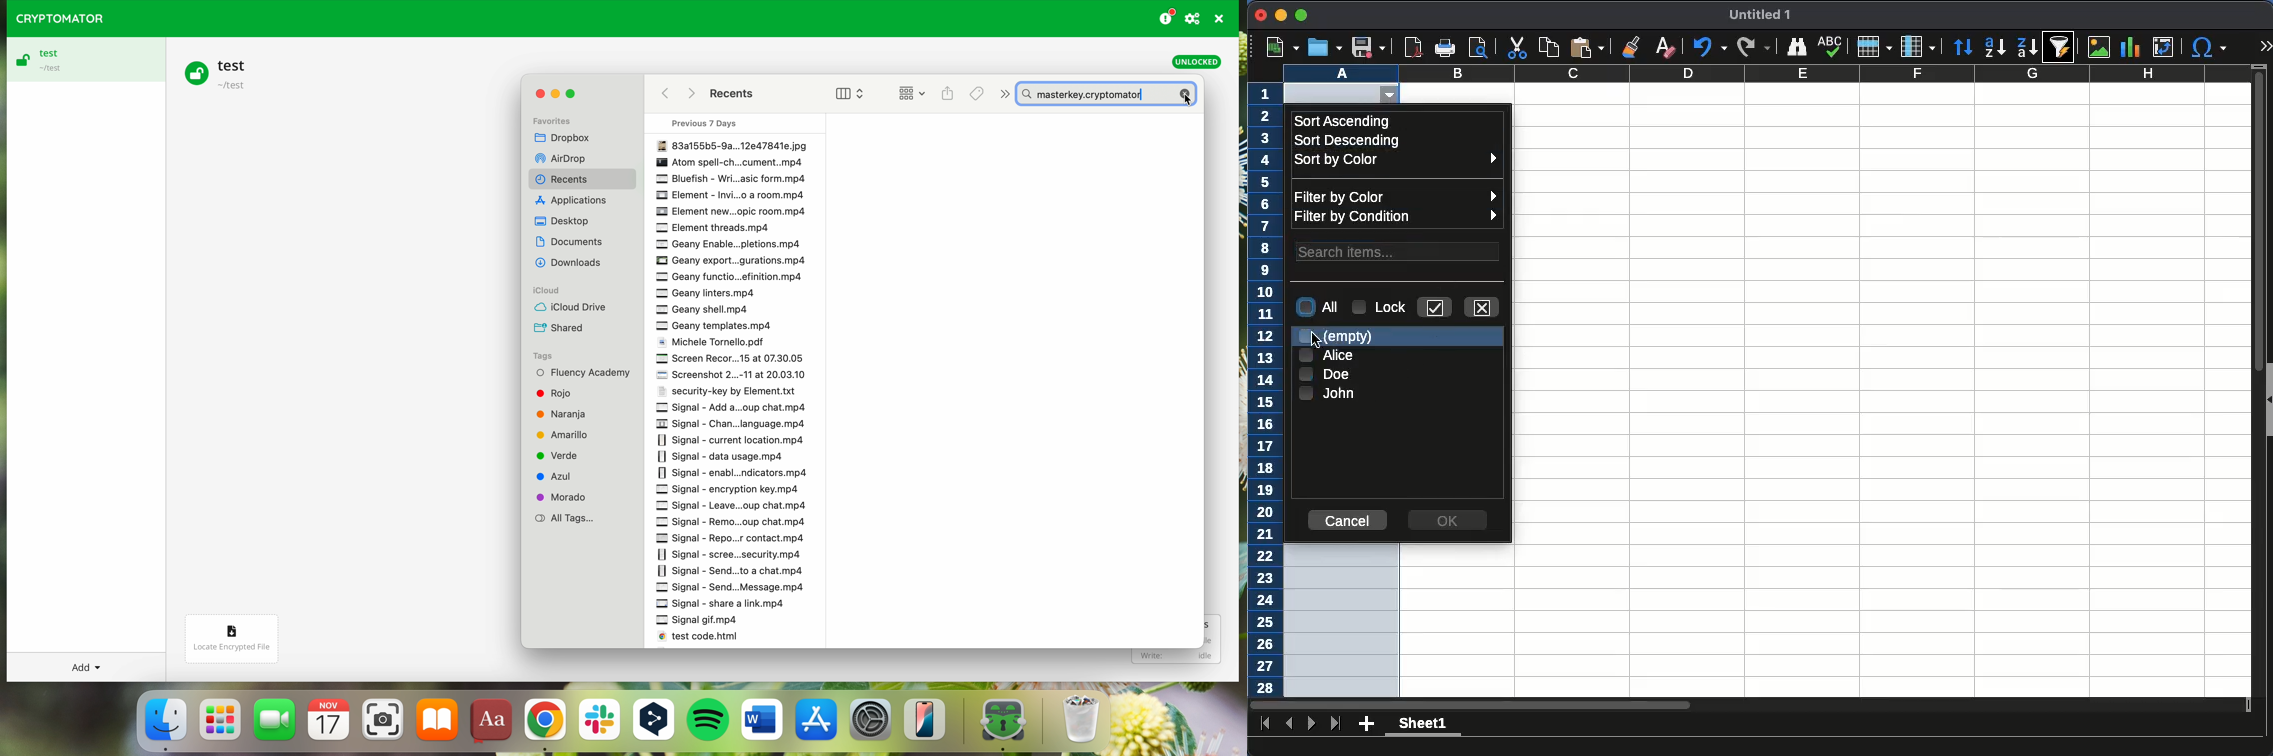 This screenshot has height=756, width=2296. I want to click on collapse, so click(2267, 400).